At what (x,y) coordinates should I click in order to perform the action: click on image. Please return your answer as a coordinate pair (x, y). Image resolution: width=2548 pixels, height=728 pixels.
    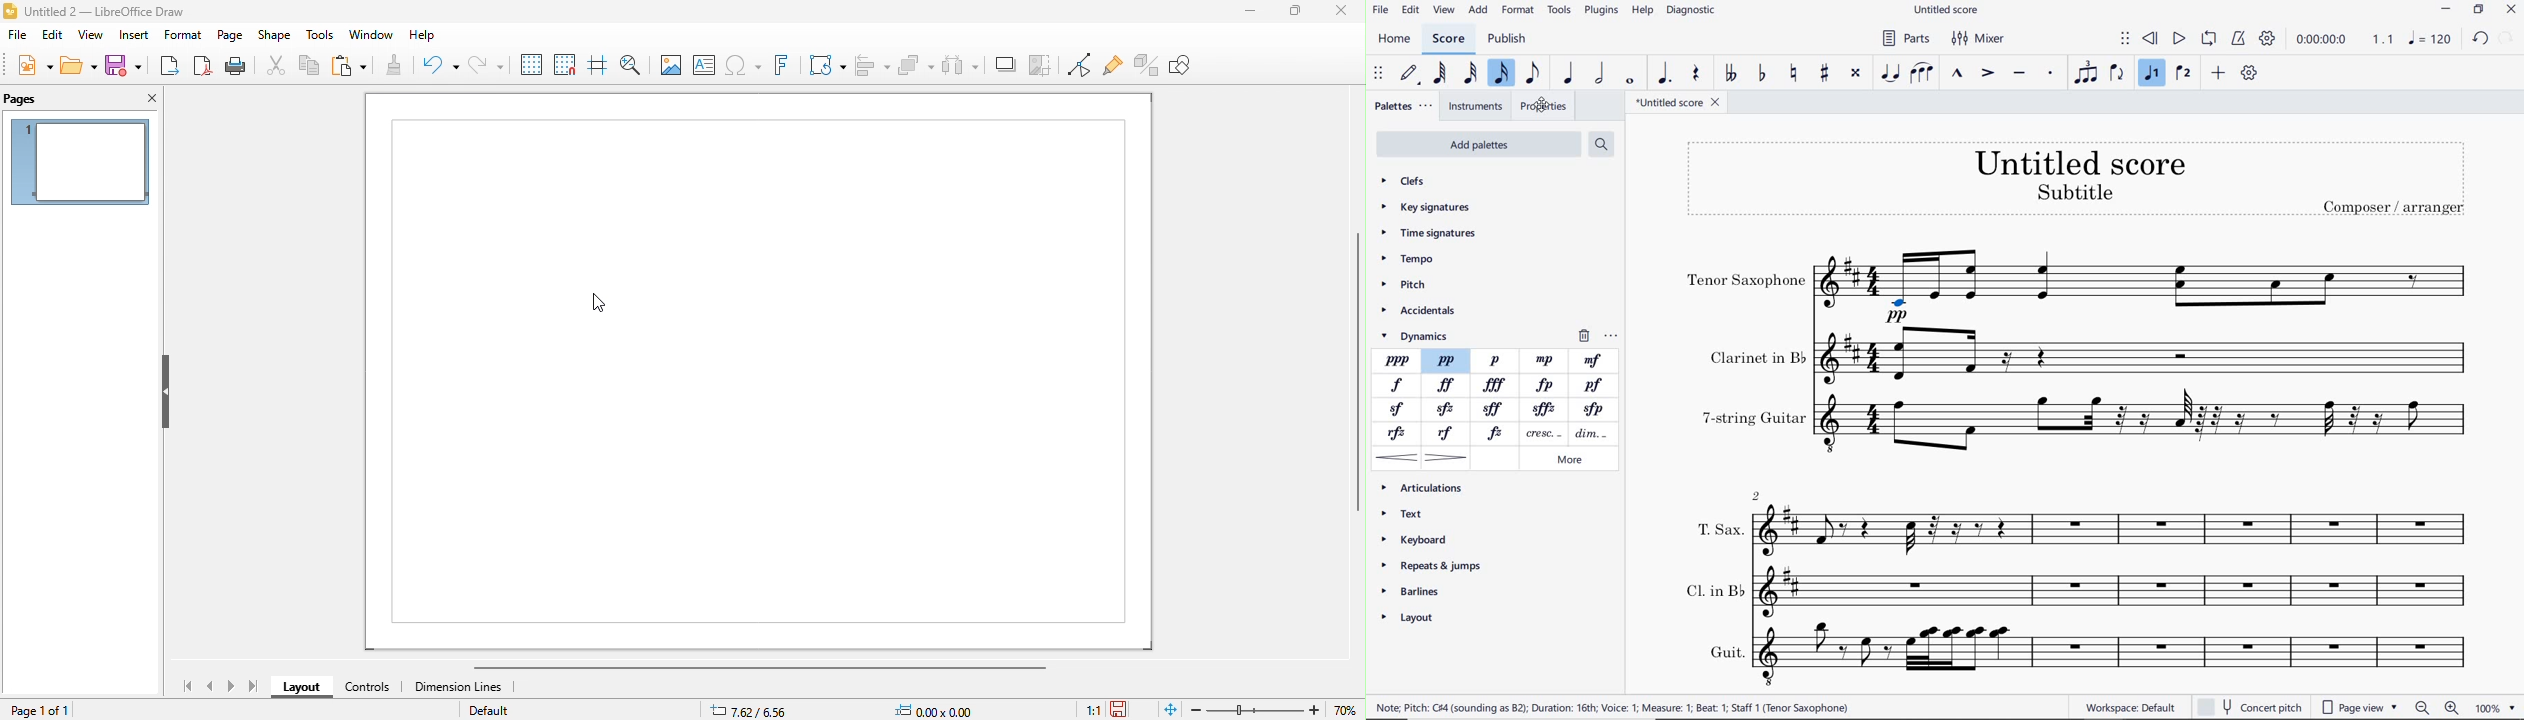
    Looking at the image, I should click on (670, 66).